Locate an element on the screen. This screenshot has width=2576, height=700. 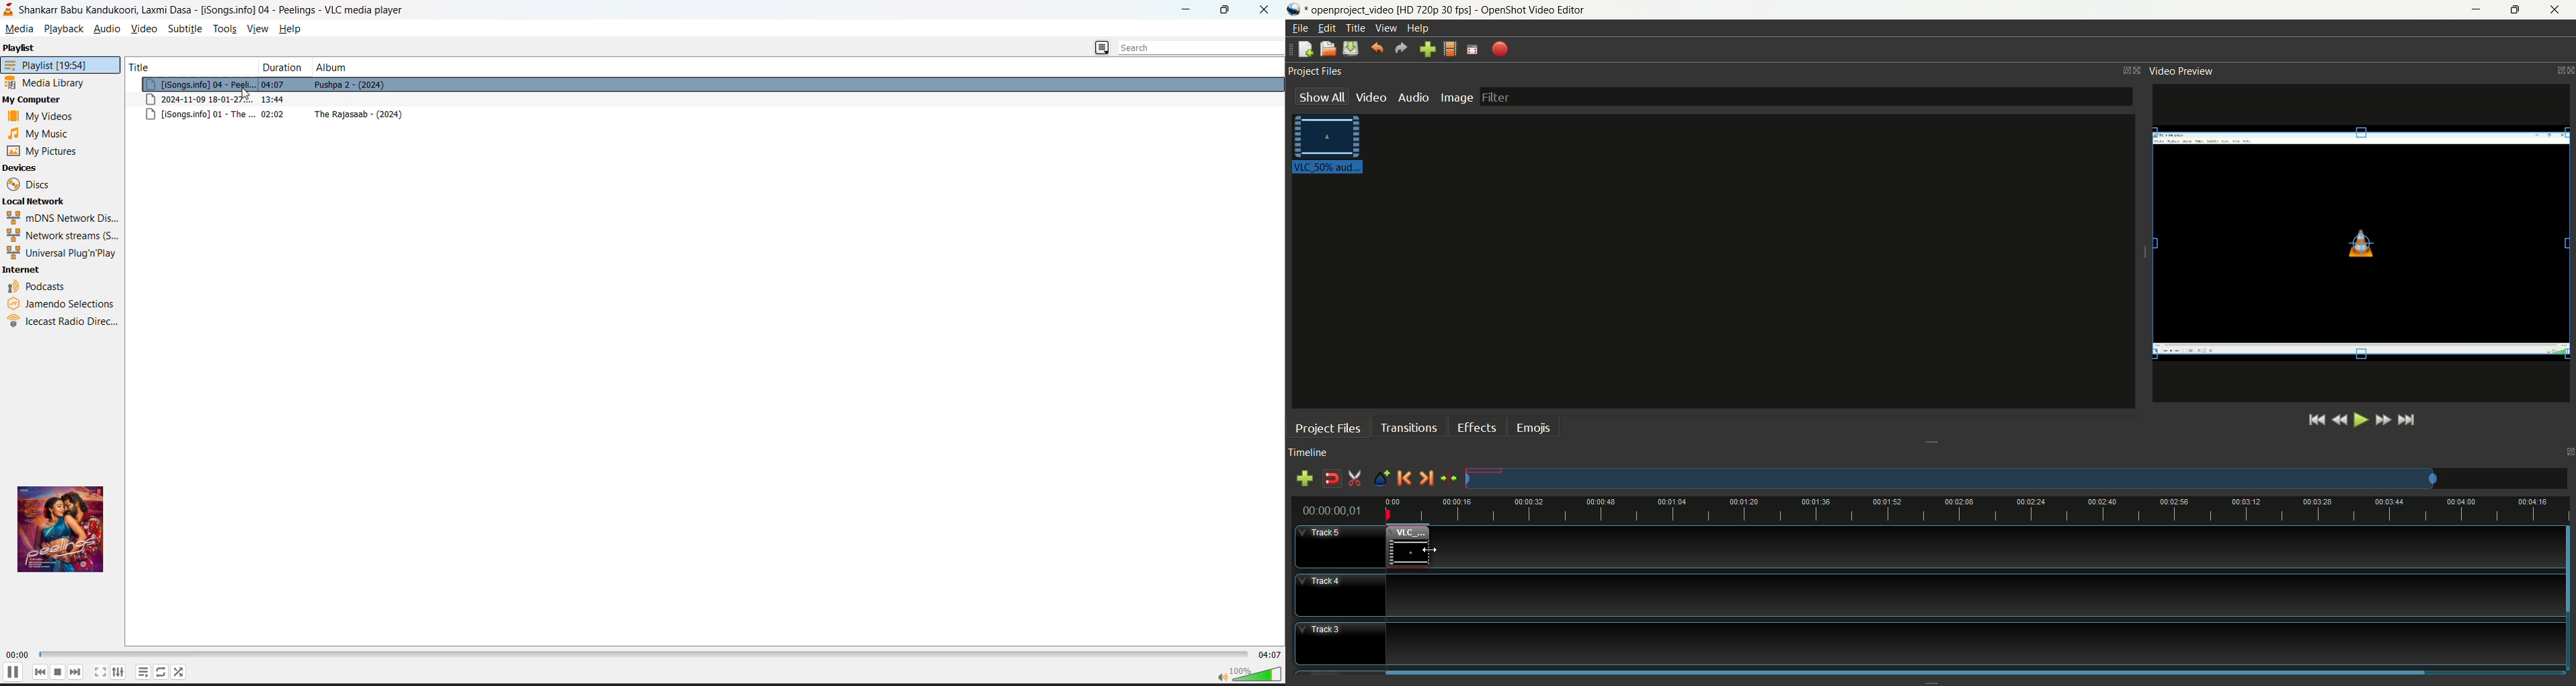
next marker is located at coordinates (1426, 478).